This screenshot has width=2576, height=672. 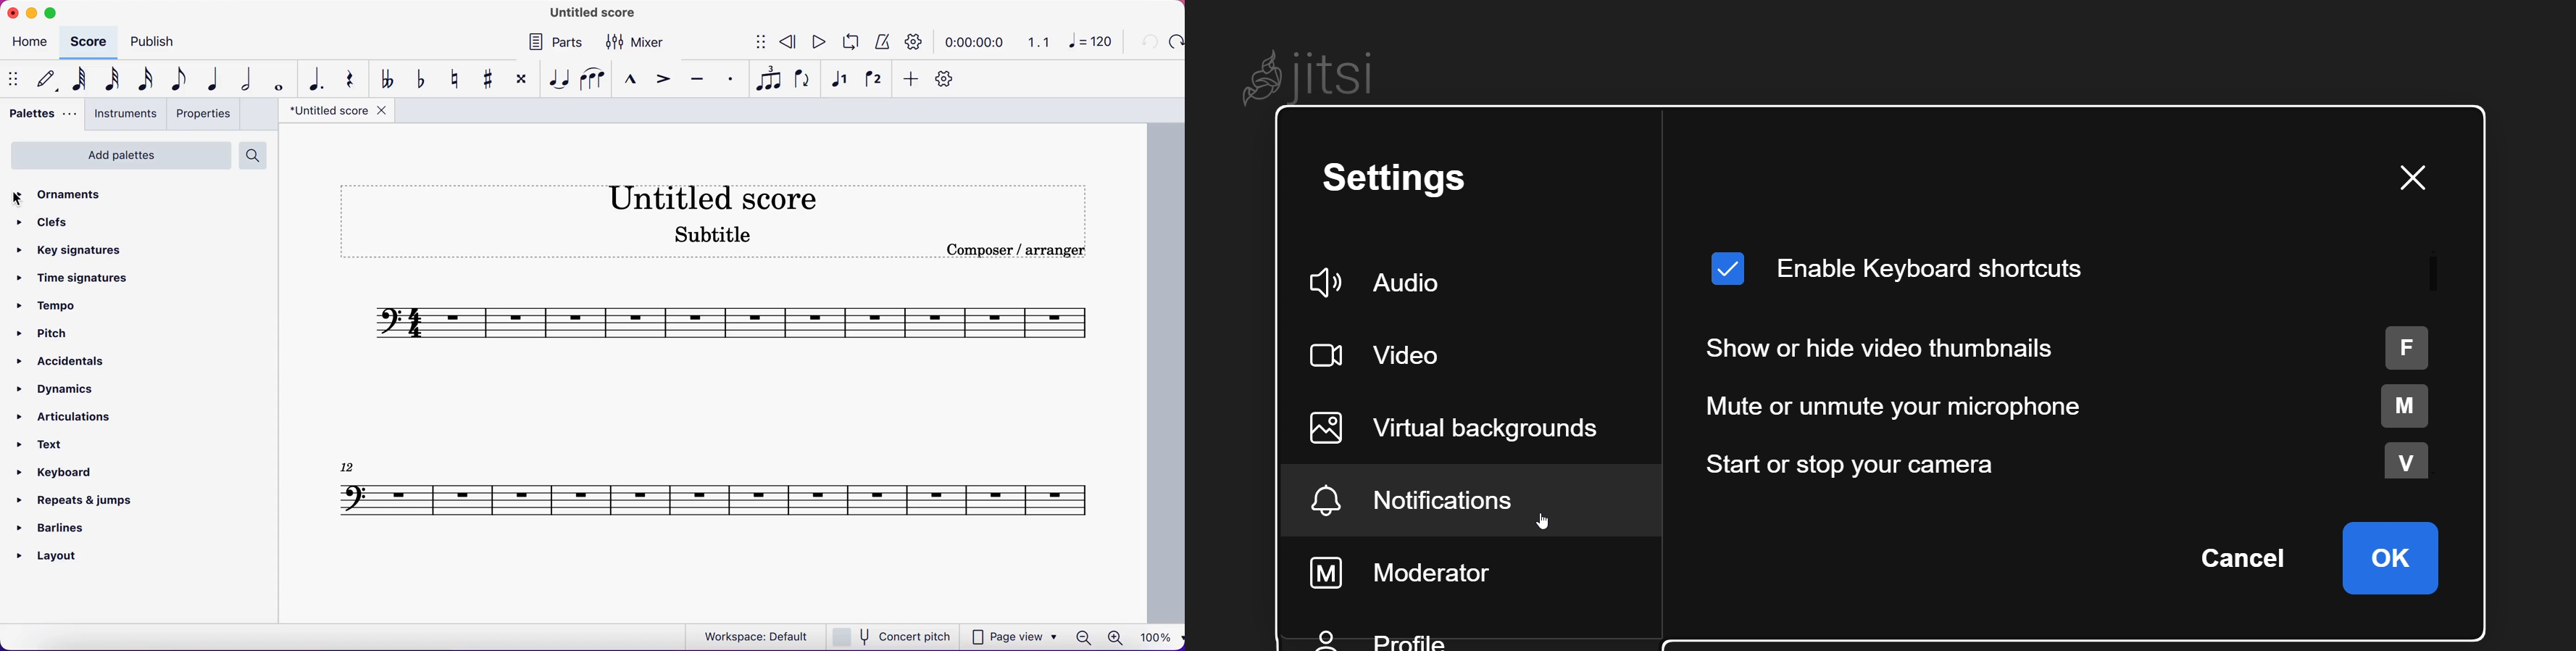 What do you see at coordinates (881, 42) in the screenshot?
I see `metronome` at bounding box center [881, 42].